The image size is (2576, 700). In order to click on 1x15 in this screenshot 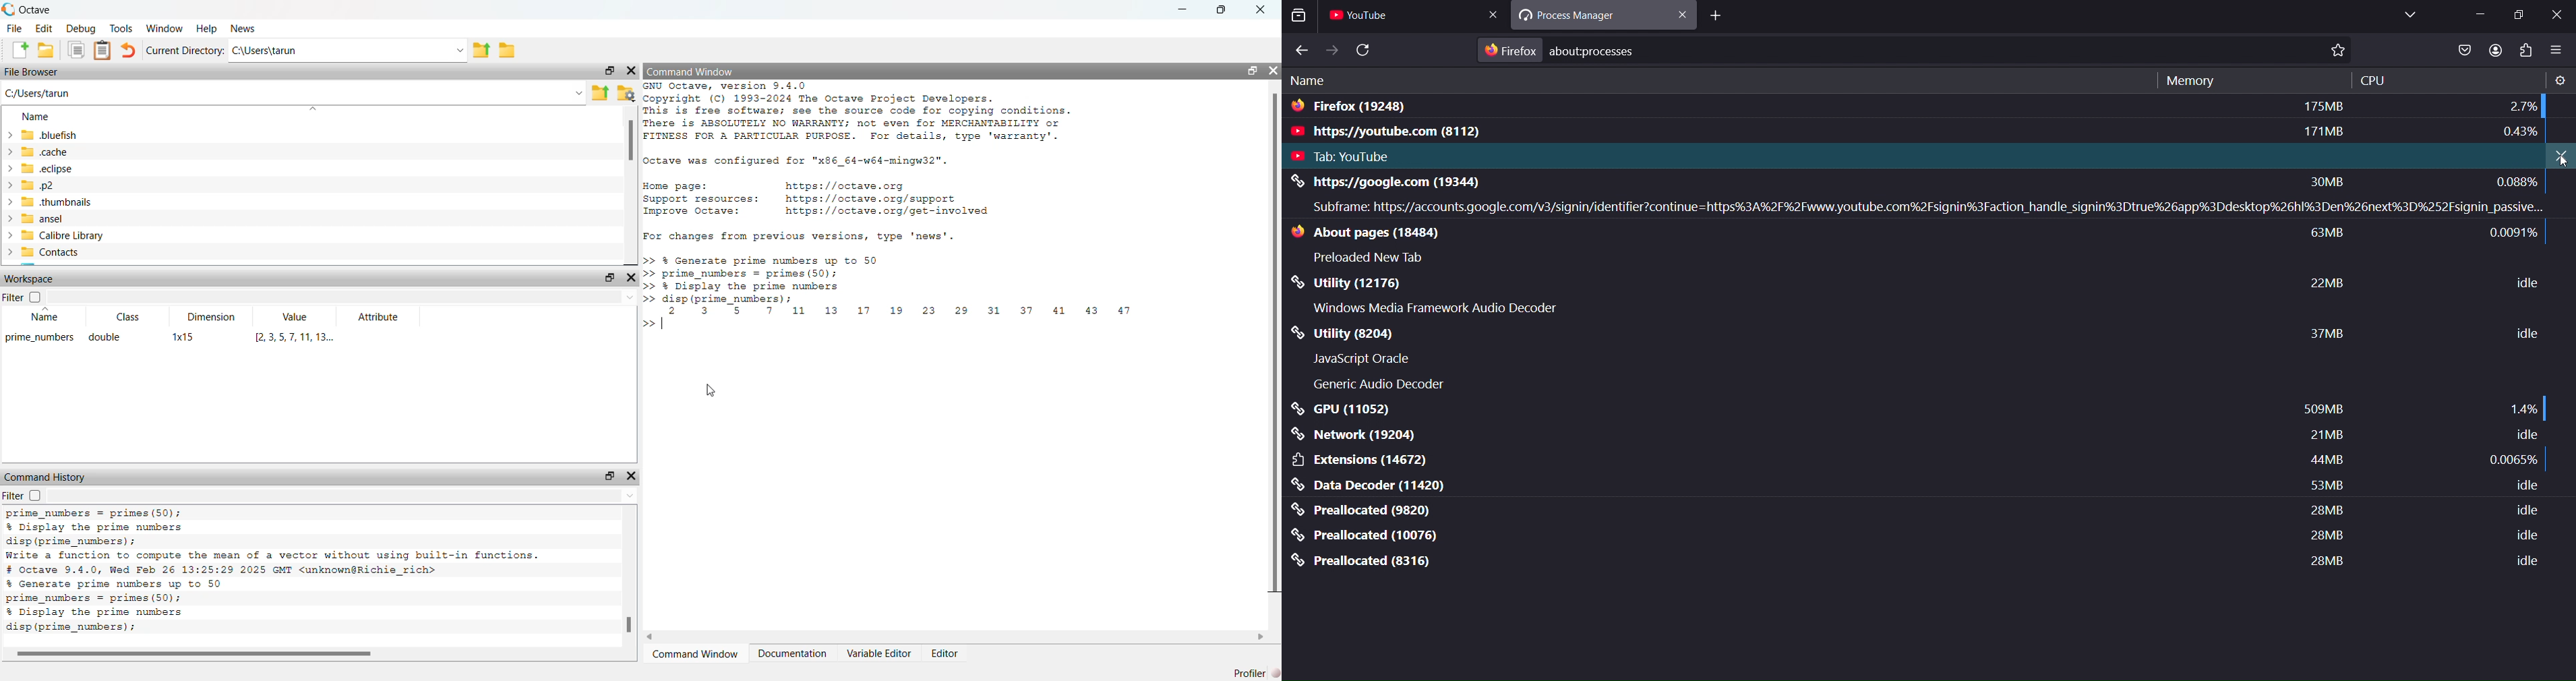, I will do `click(183, 336)`.